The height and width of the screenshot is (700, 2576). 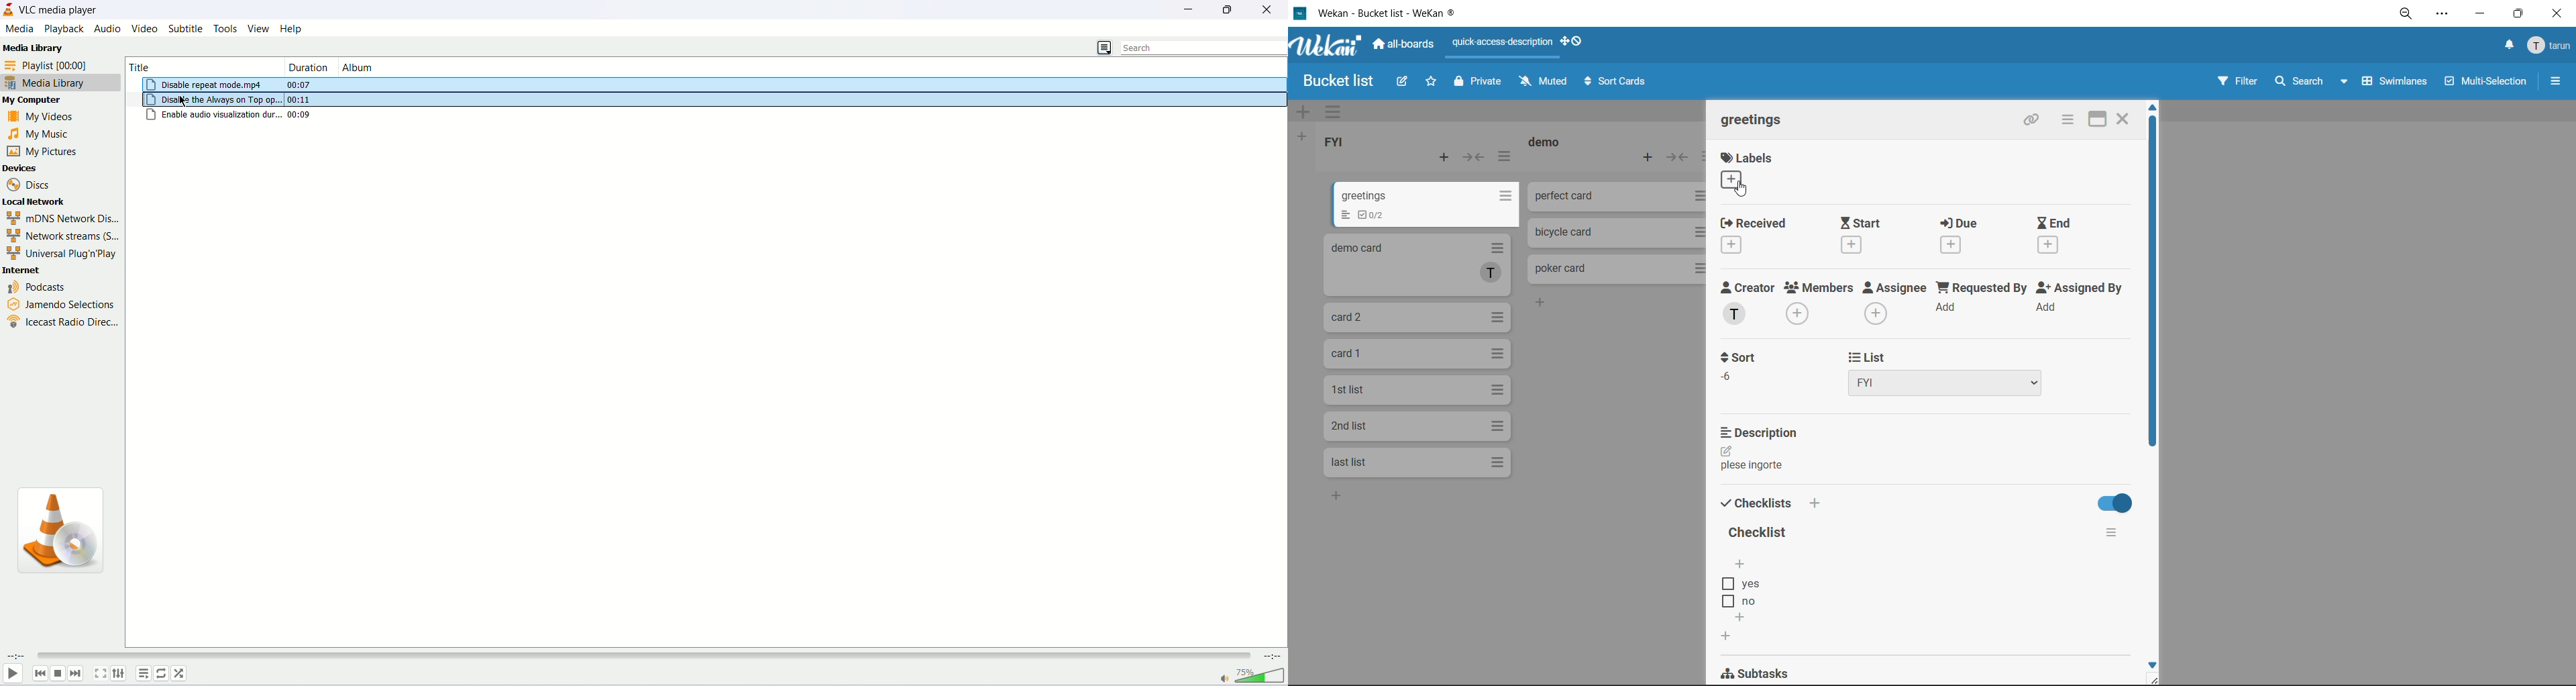 I want to click on app logo, so click(x=1328, y=47).